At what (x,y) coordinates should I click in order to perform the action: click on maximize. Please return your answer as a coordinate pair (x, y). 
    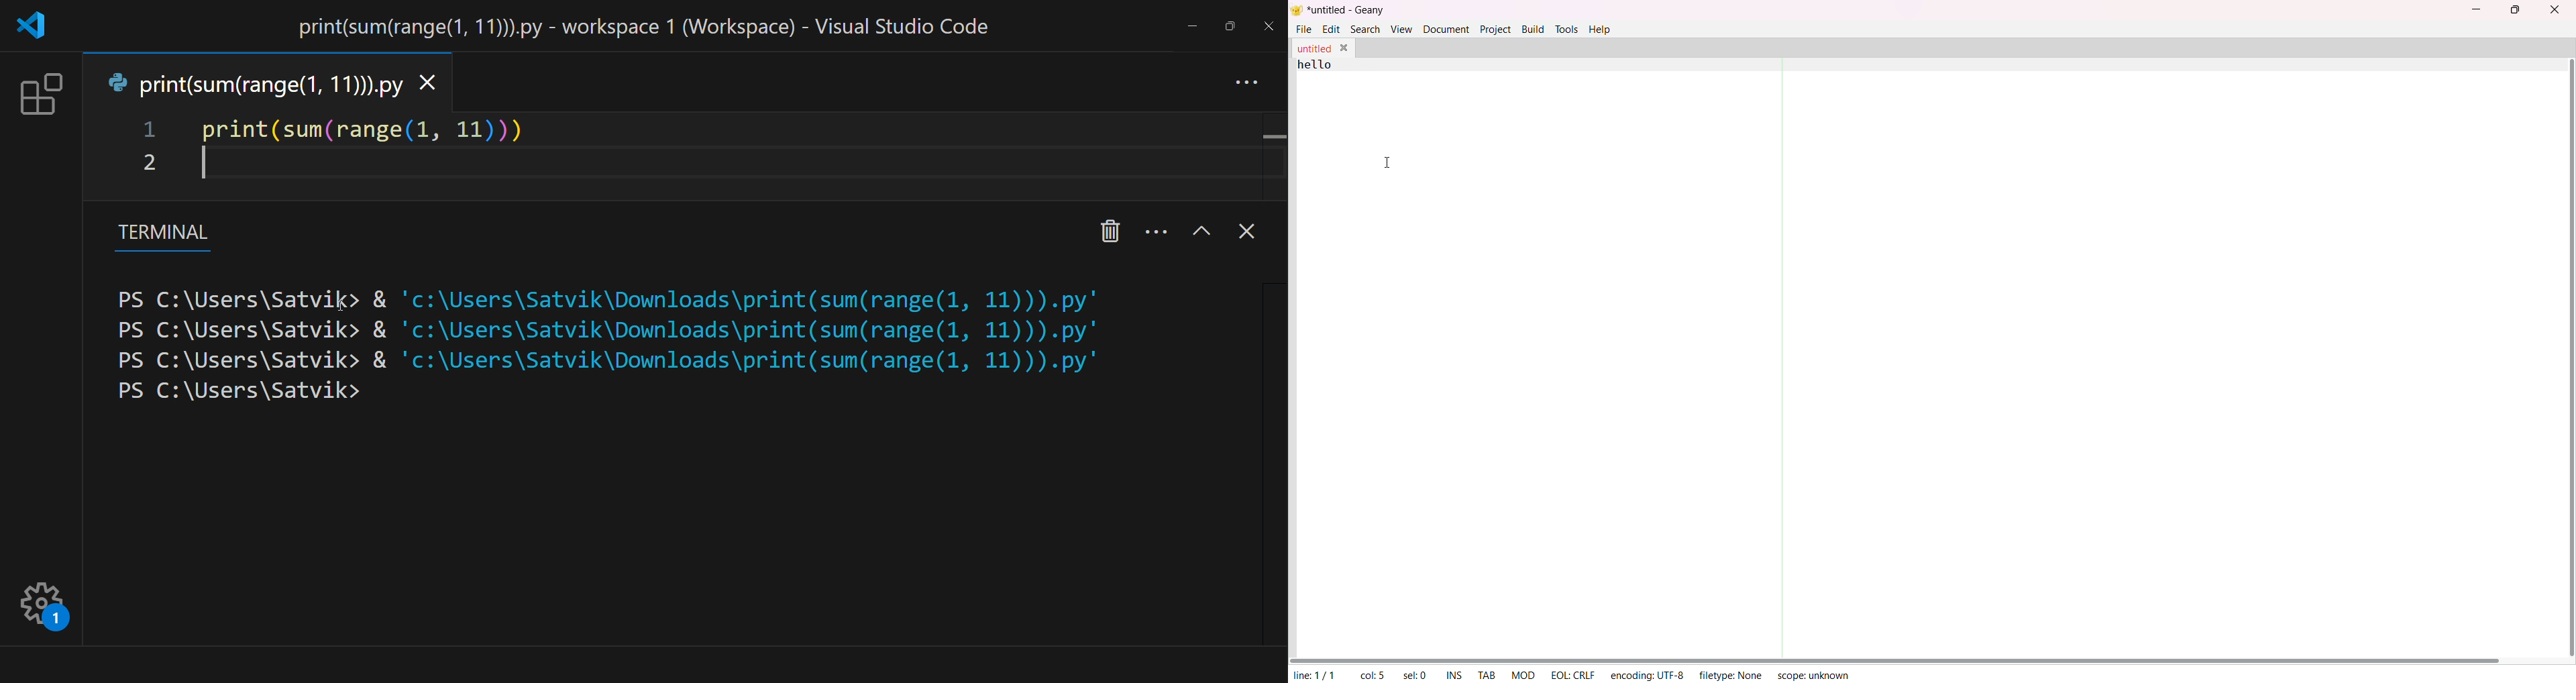
    Looking at the image, I should click on (1230, 24).